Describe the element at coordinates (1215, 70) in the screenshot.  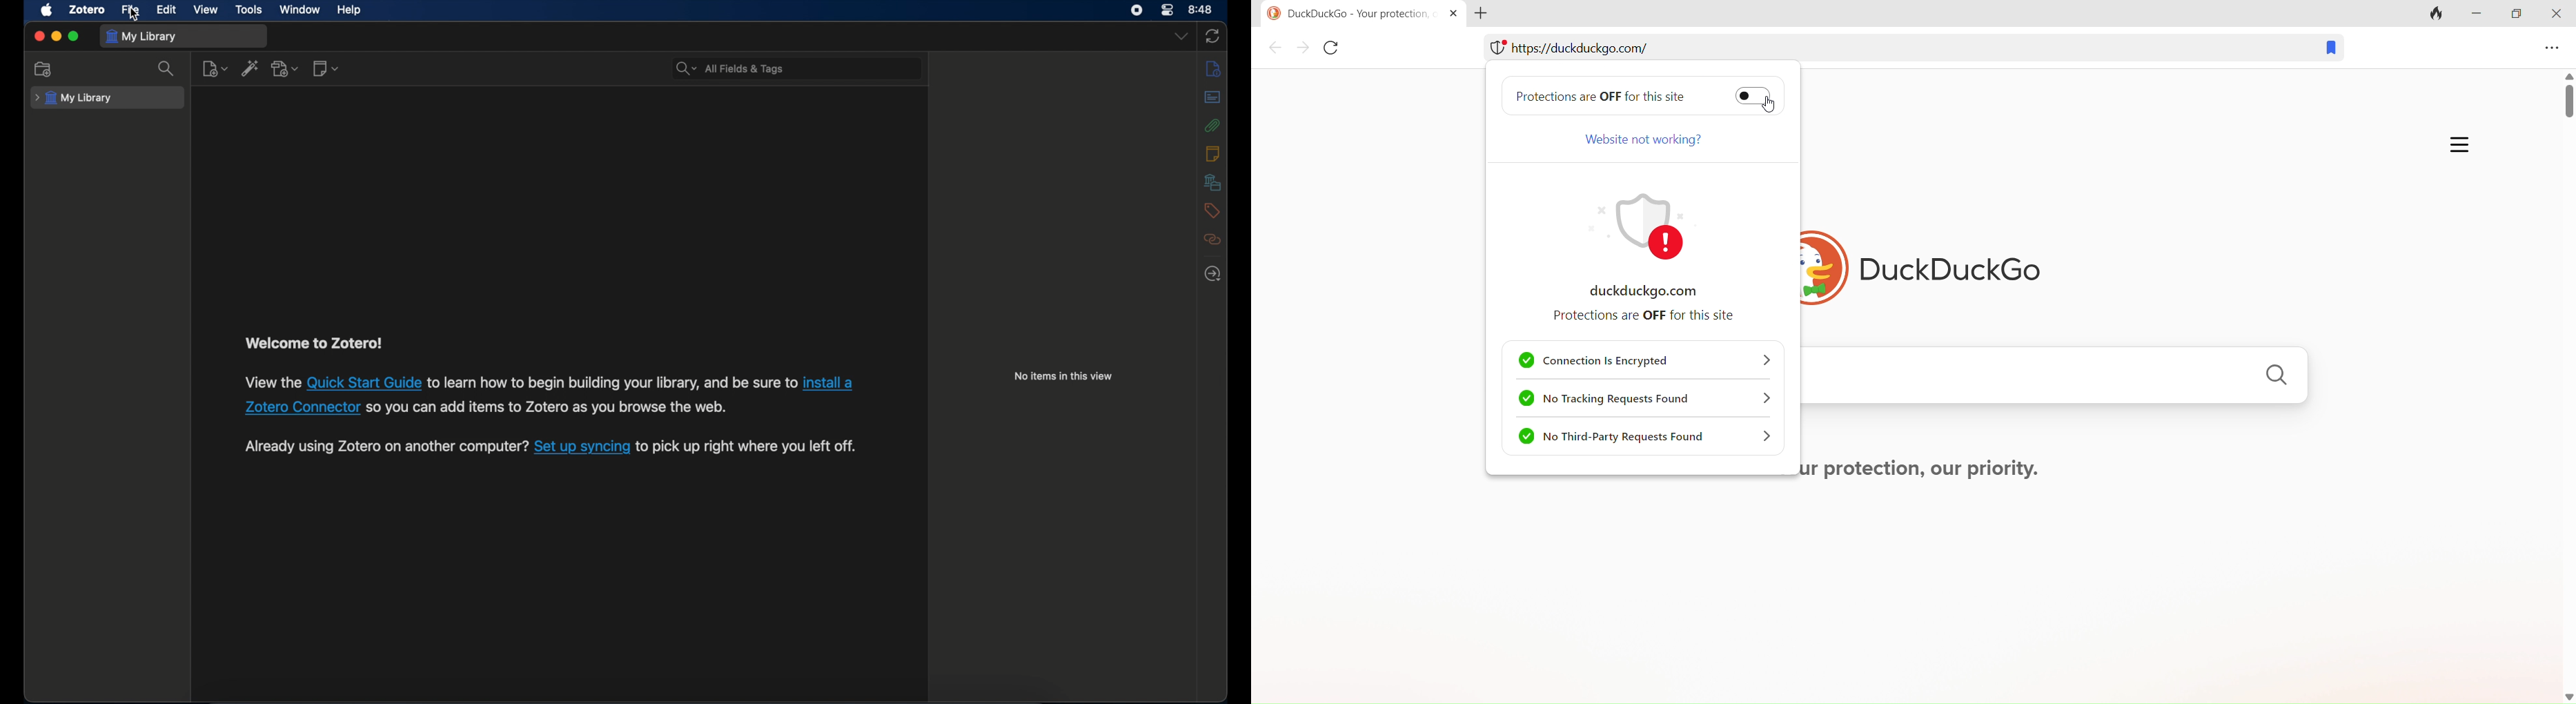
I see `info` at that location.